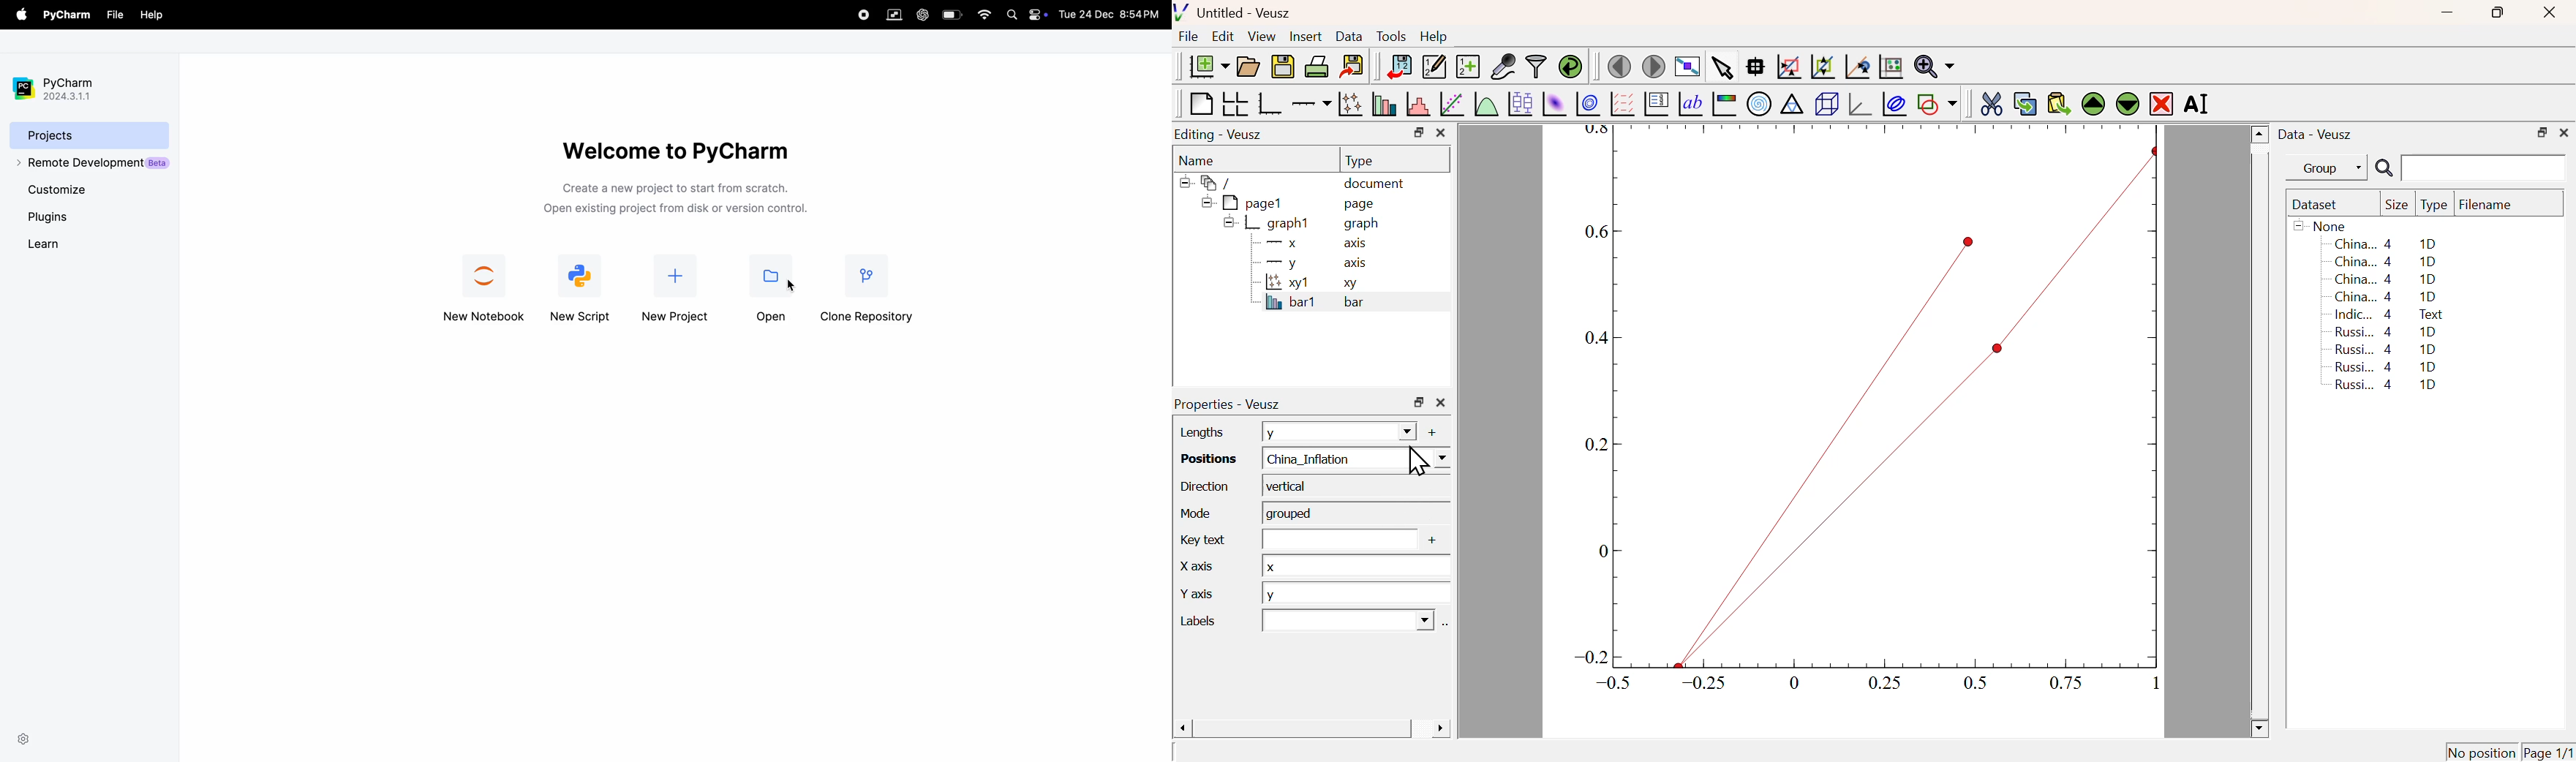  I want to click on Create a new project to start from scratch.
Open existing project from disk or version control., so click(677, 197).